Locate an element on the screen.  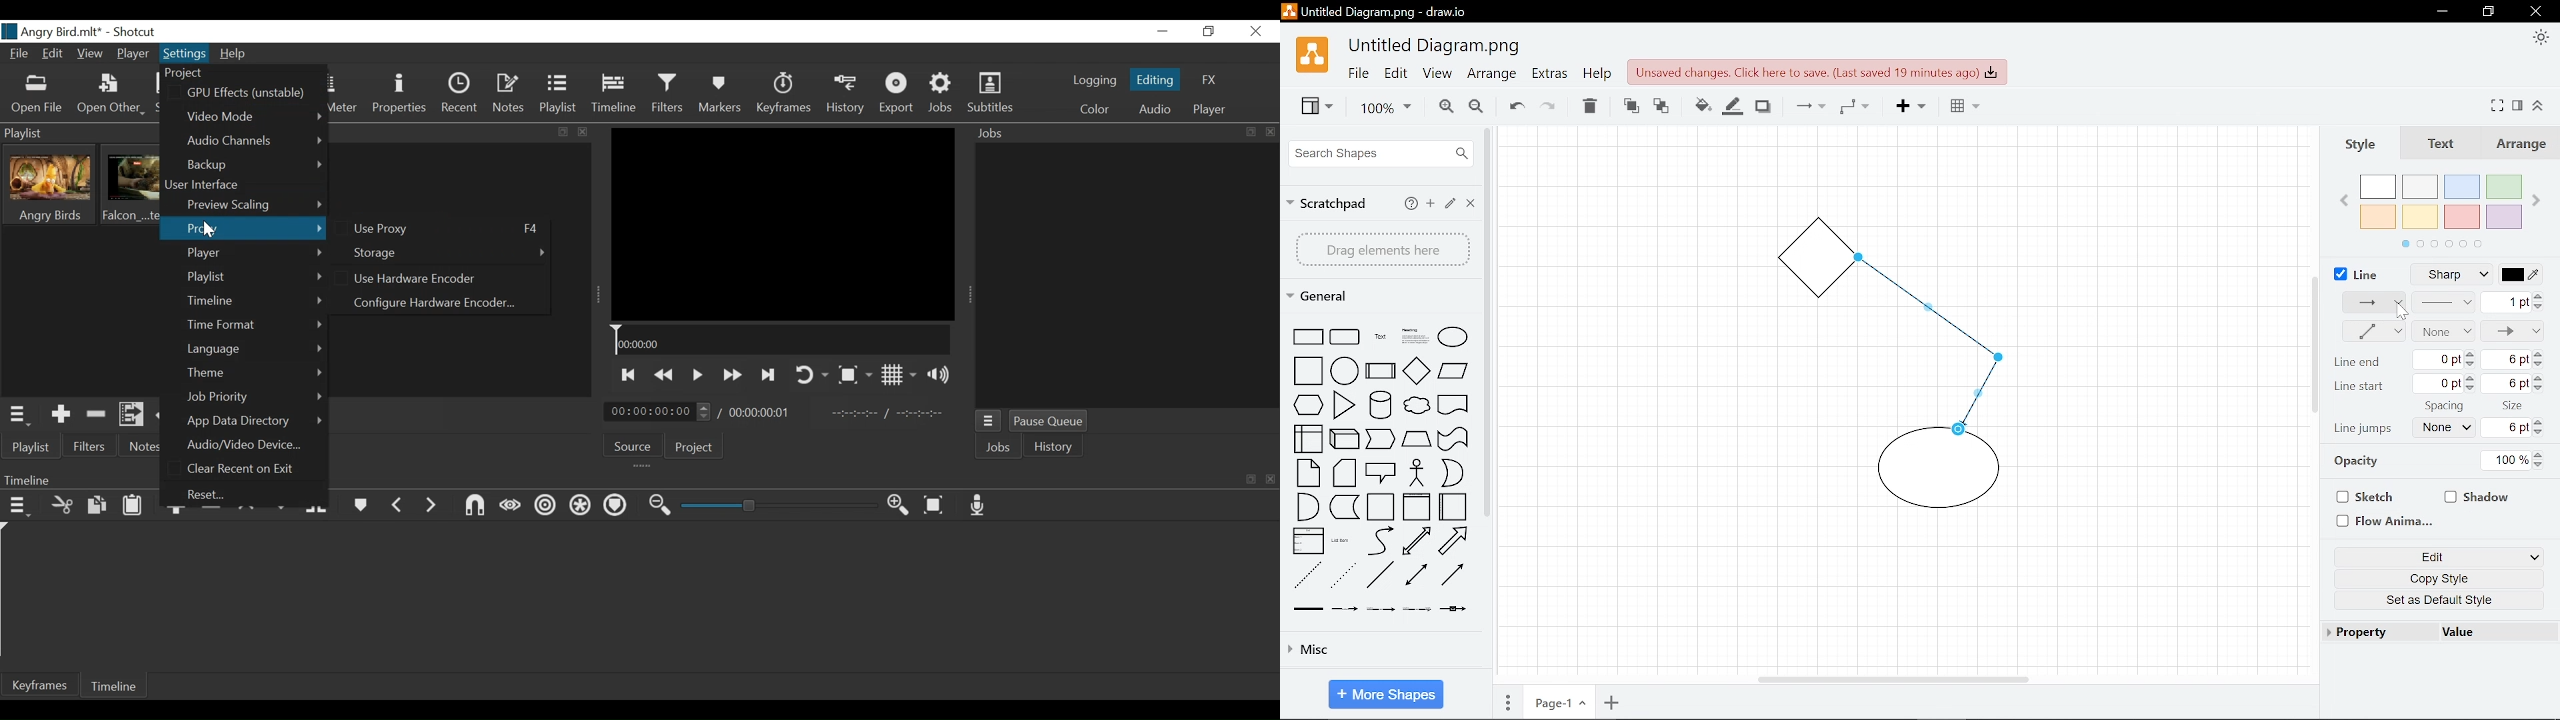
File is located at coordinates (19, 54).